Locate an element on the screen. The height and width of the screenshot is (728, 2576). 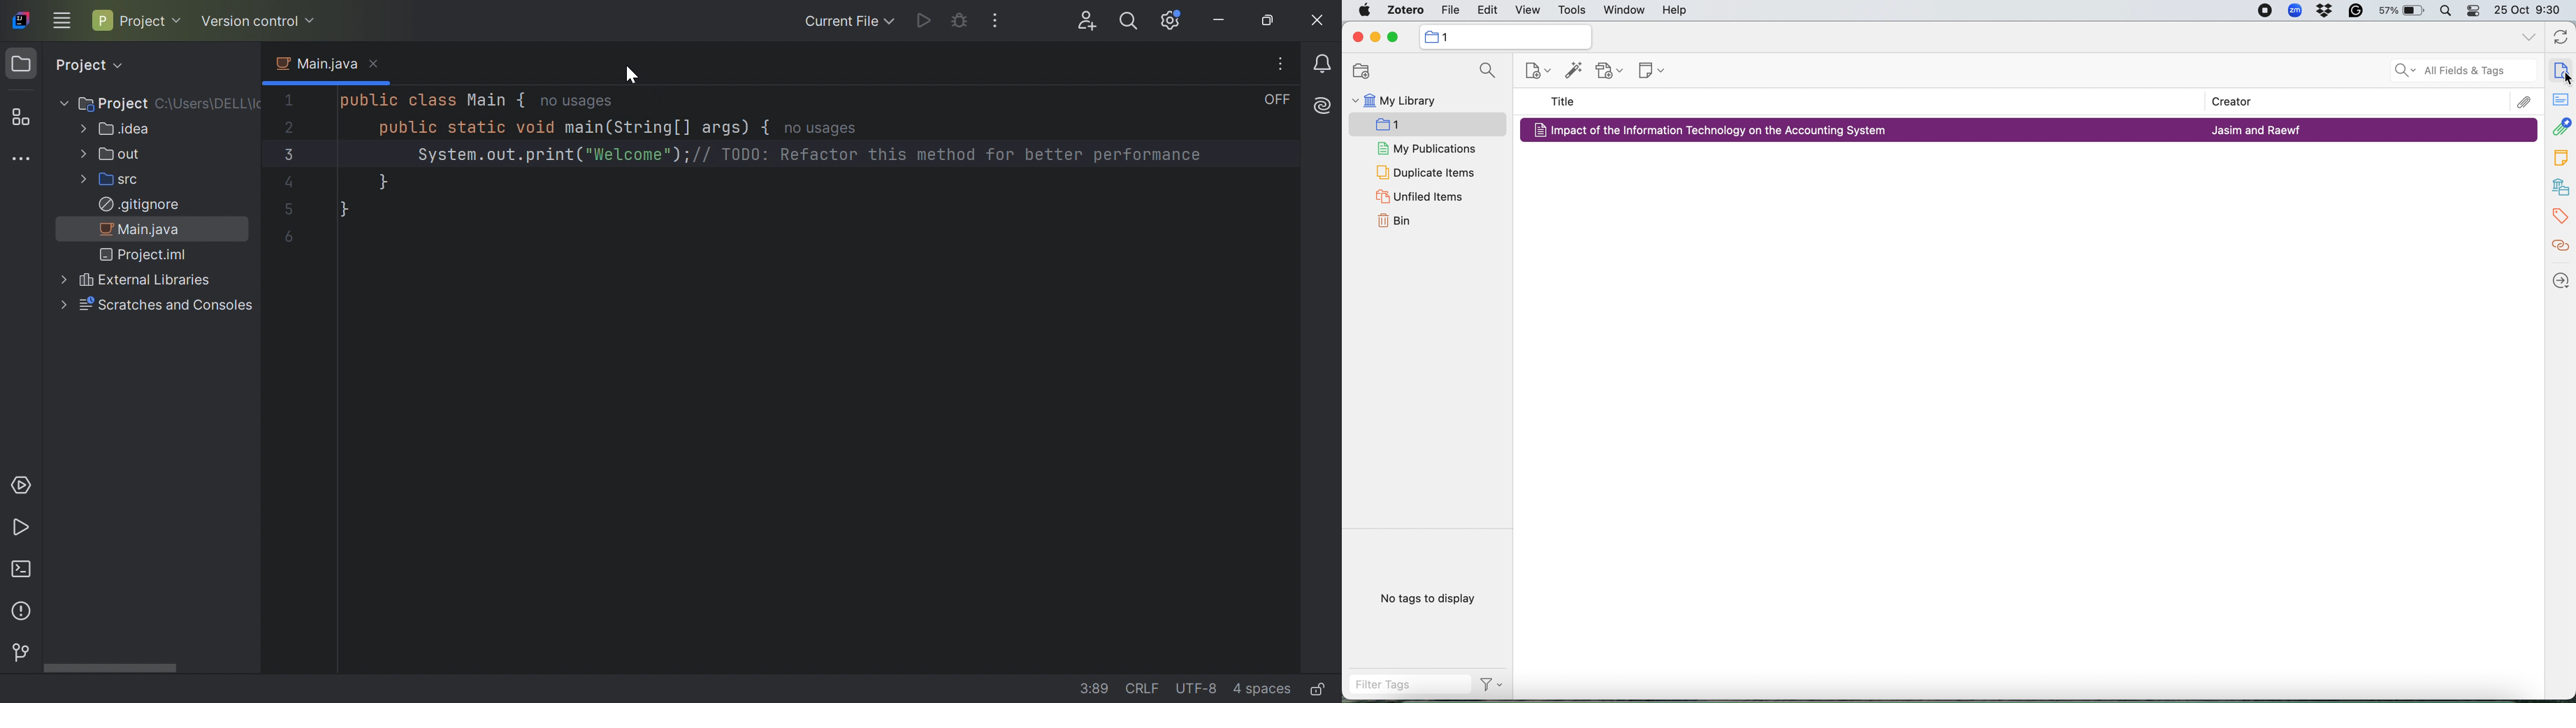
locate is located at coordinates (2560, 279).